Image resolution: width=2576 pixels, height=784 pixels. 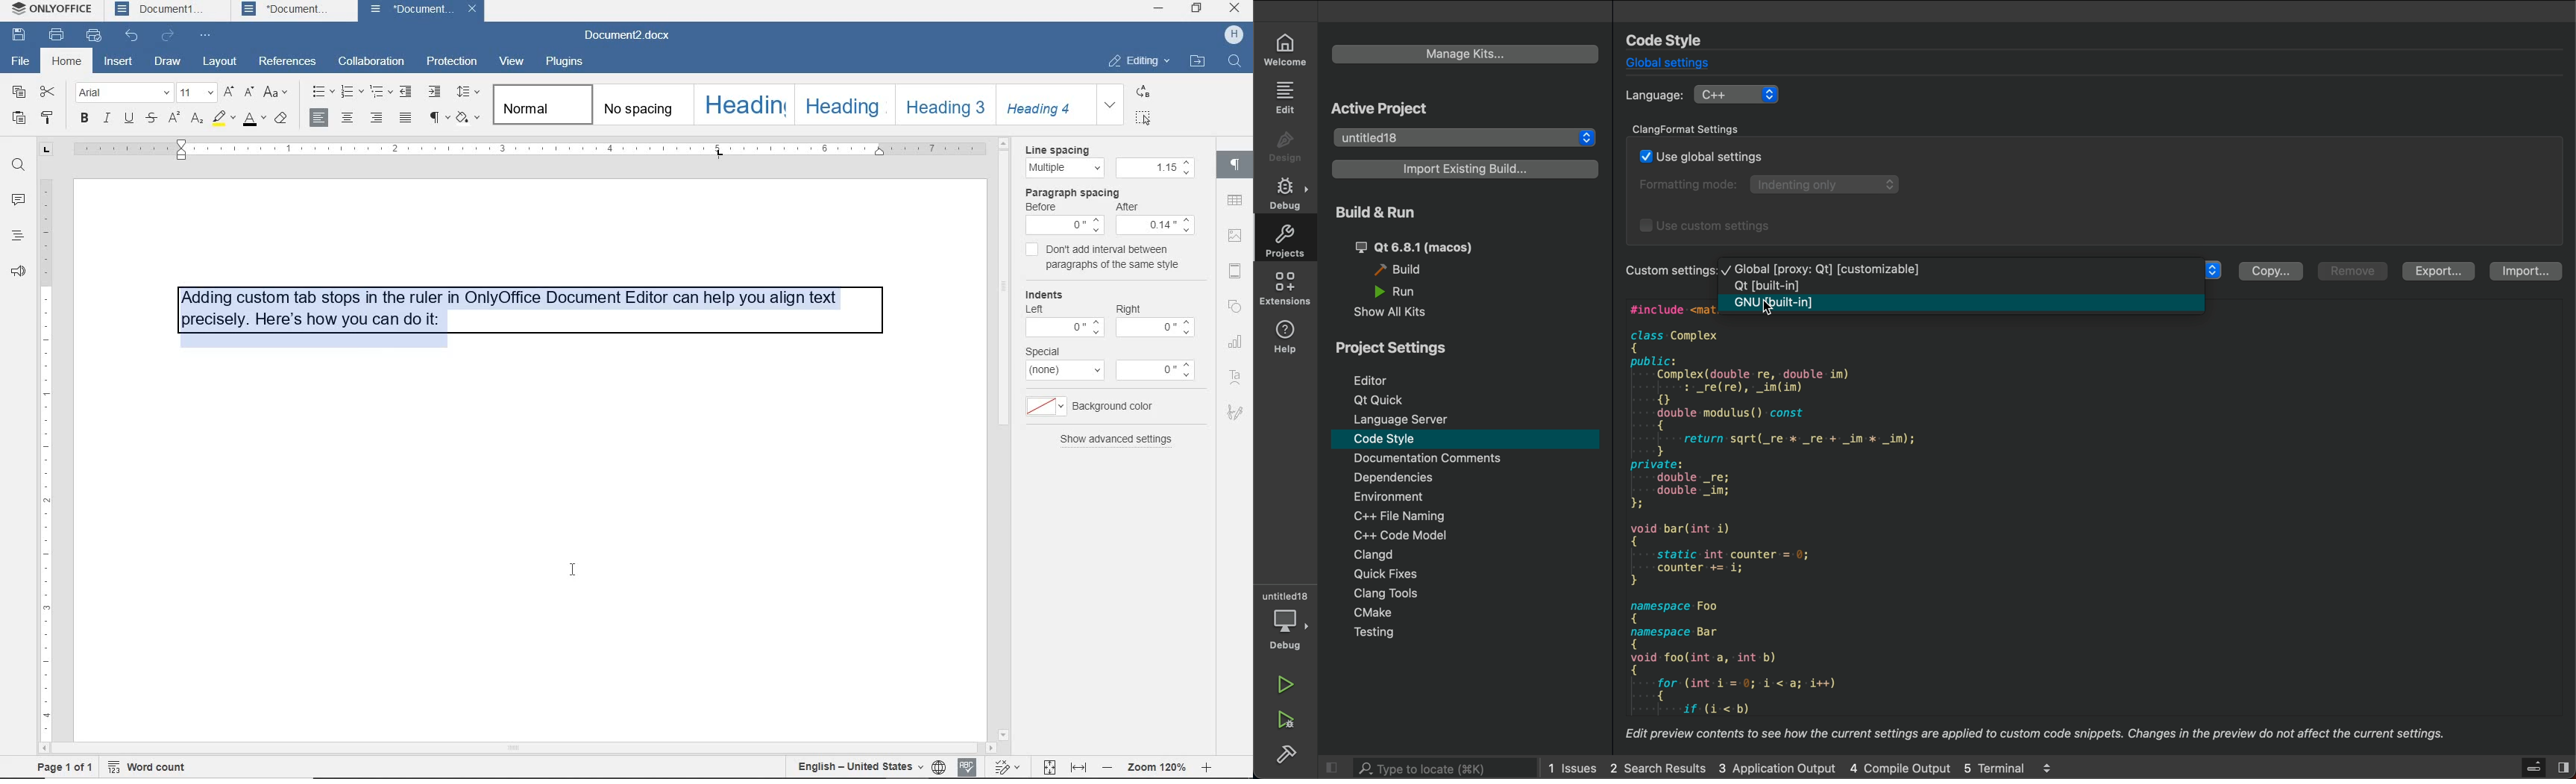 I want to click on language, so click(x=1655, y=96).